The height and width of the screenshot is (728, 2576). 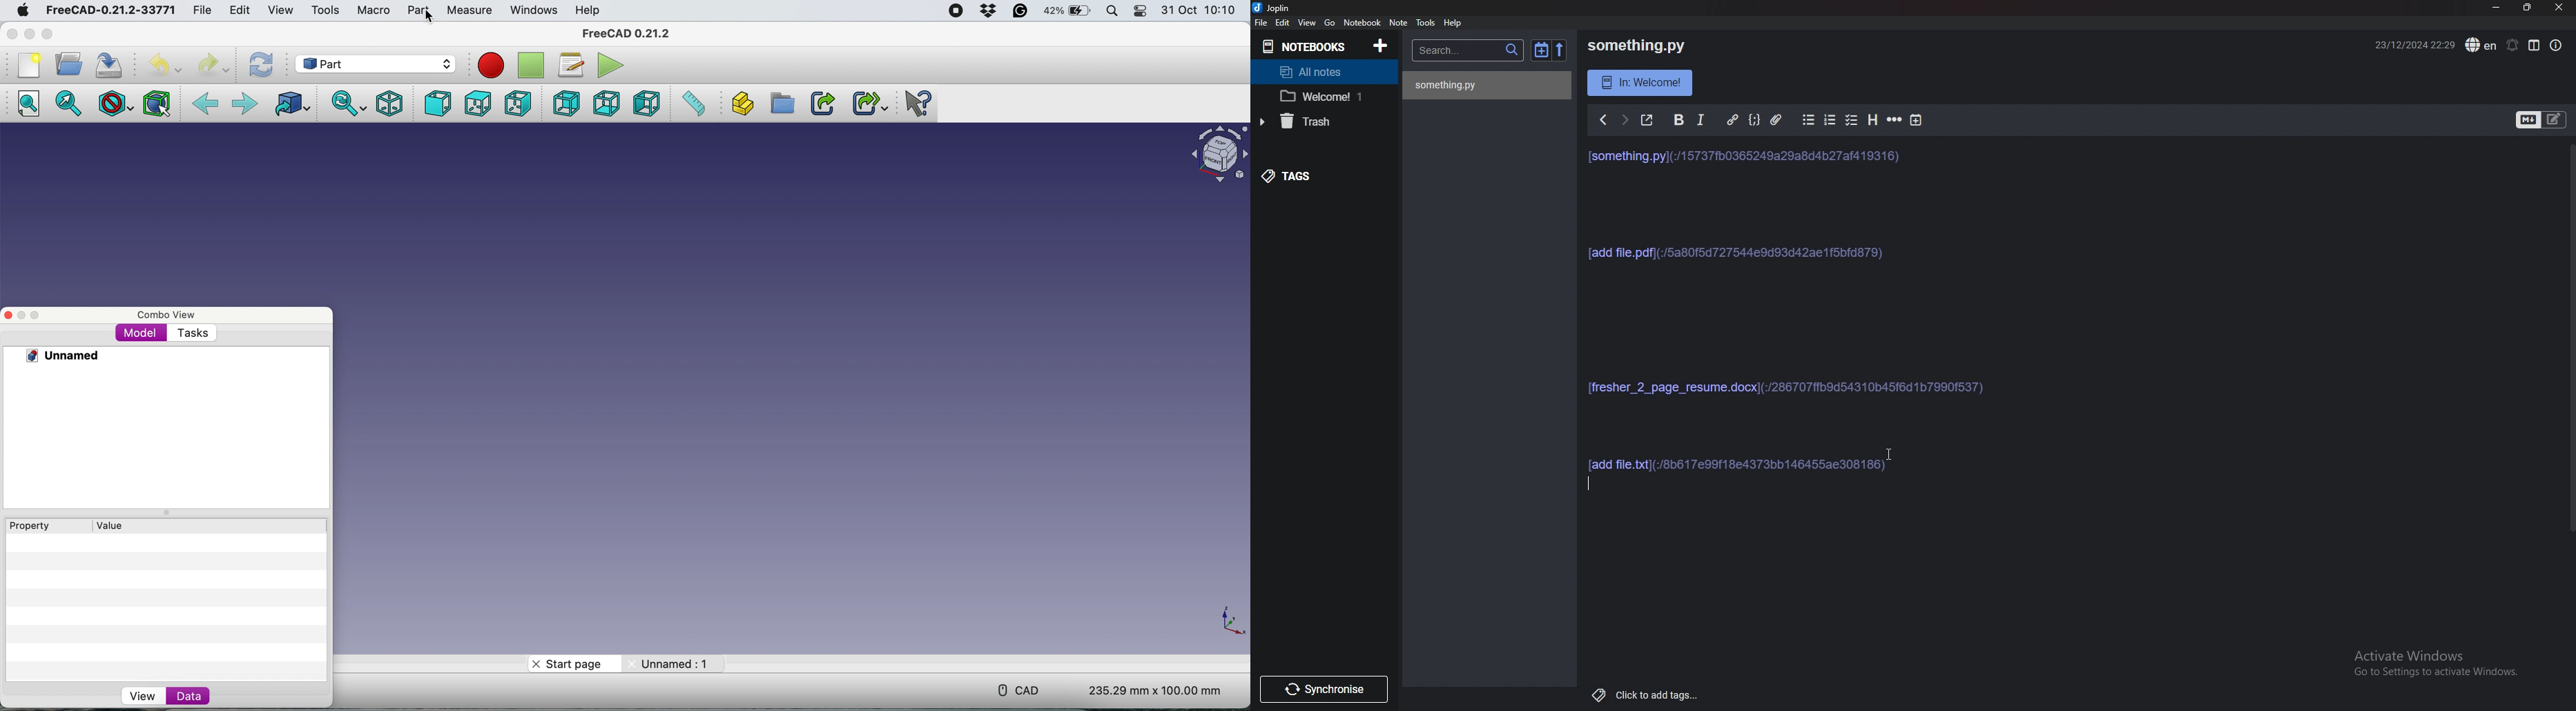 I want to click on [add file.pdf](:/5a80f5d727544e9d93d42ae 1f5bfd879), so click(x=1736, y=251).